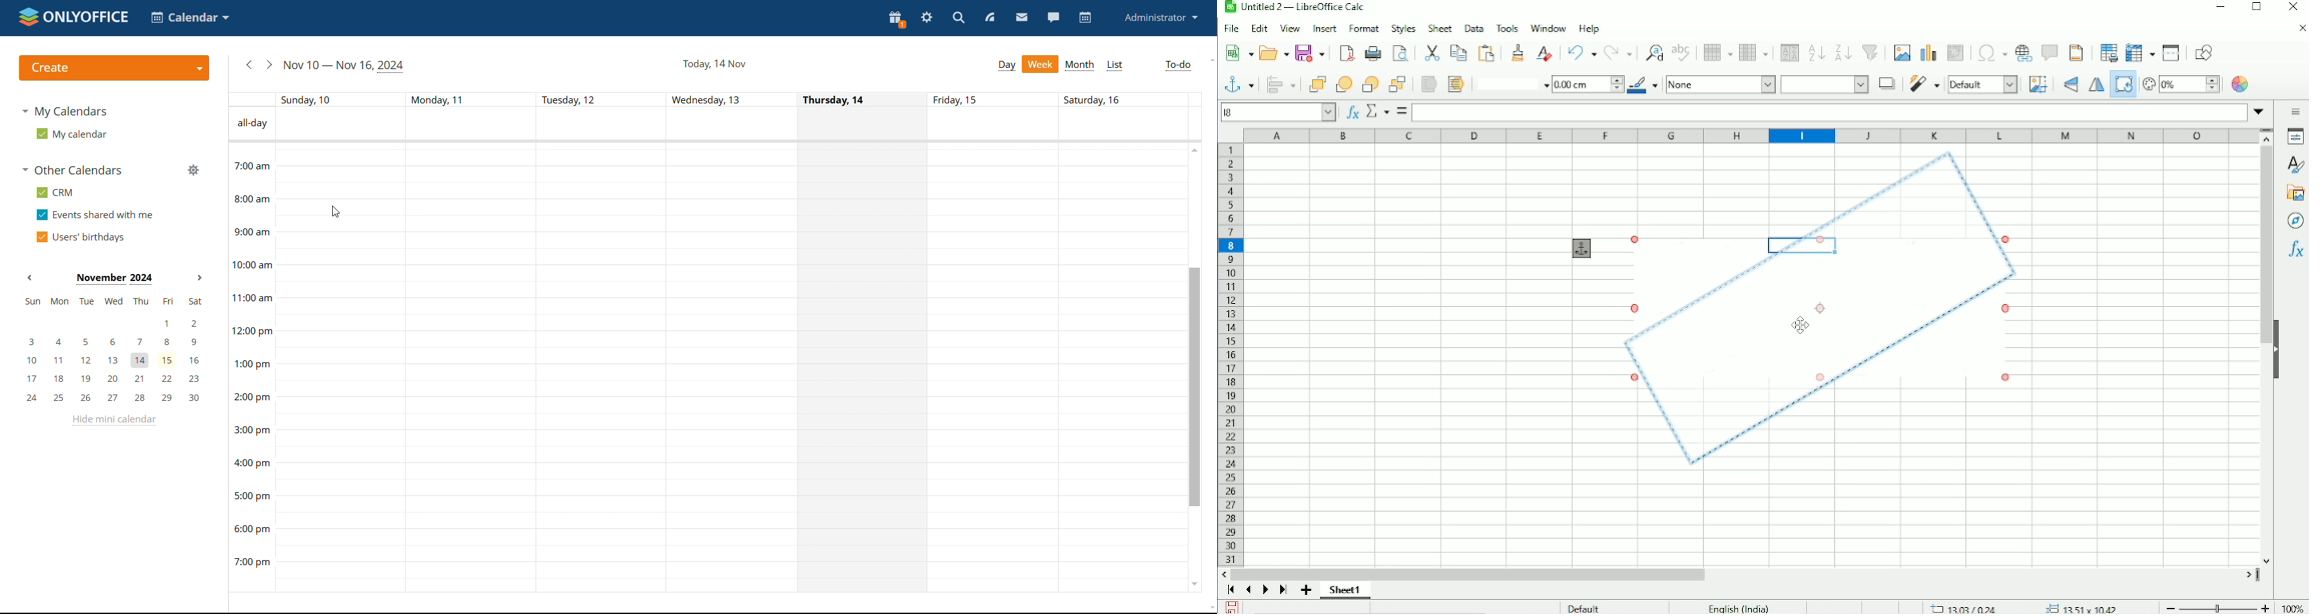  Describe the element at coordinates (1753, 52) in the screenshot. I see `Column` at that location.